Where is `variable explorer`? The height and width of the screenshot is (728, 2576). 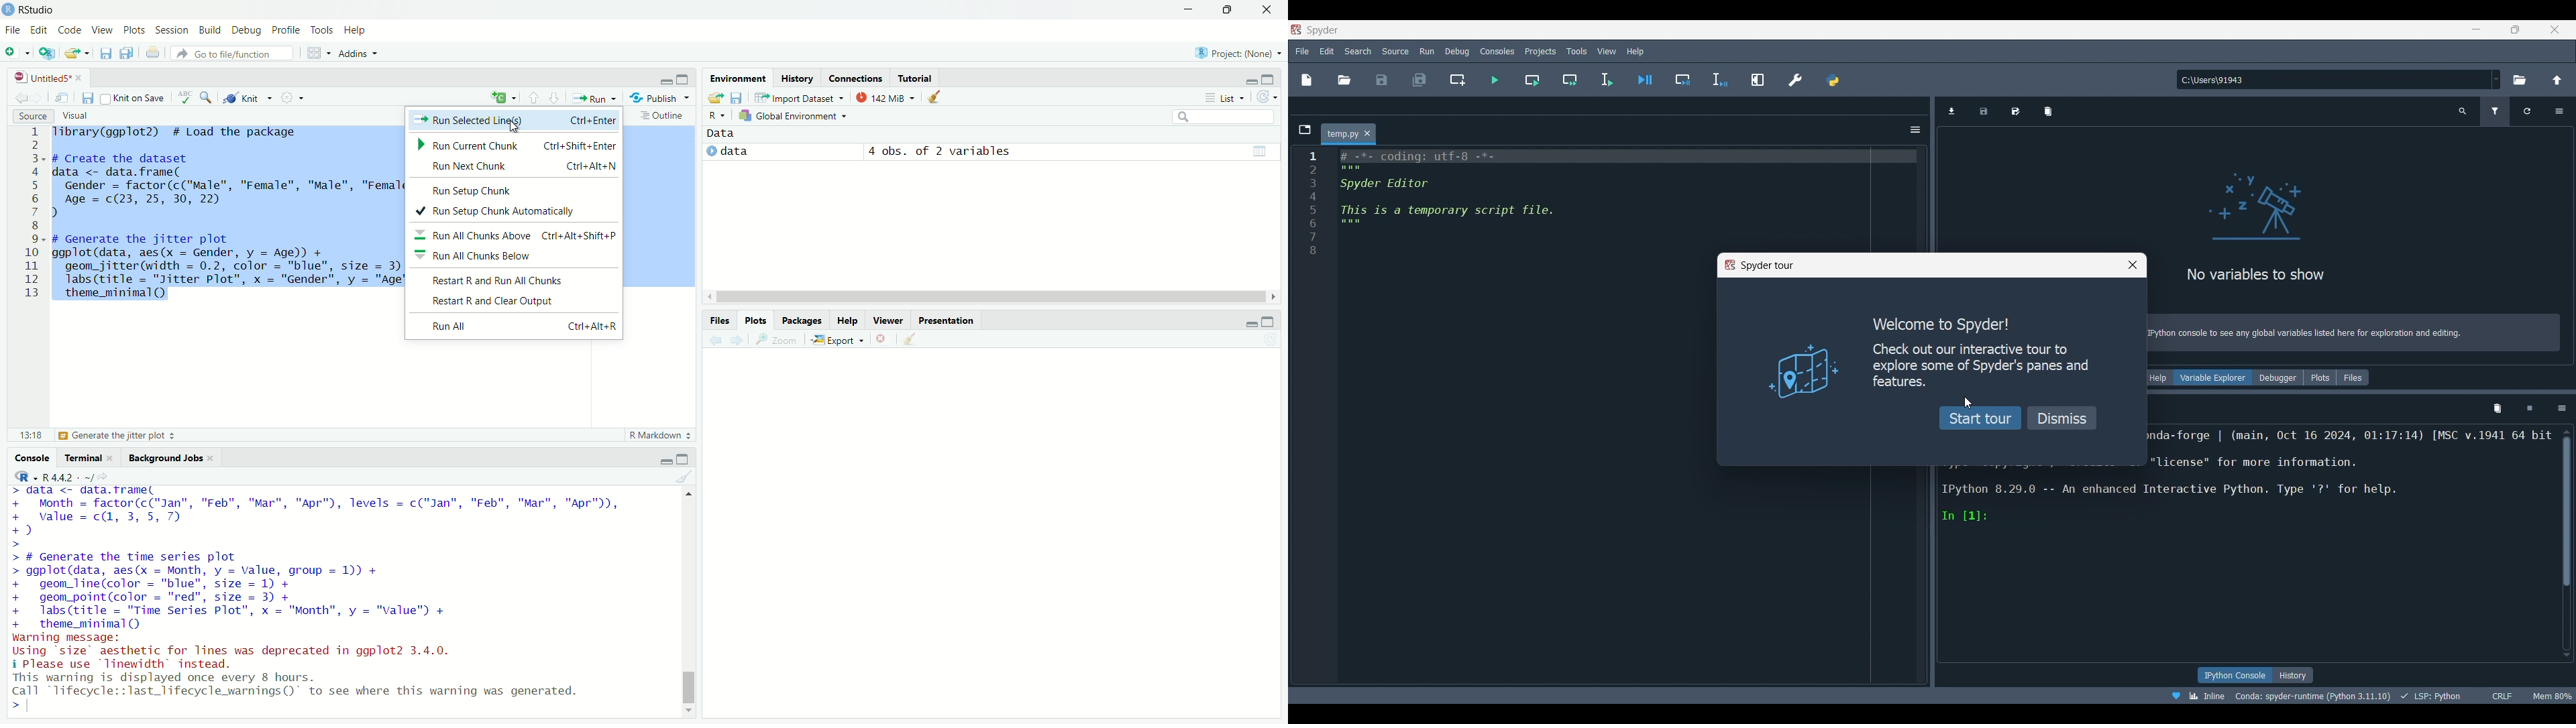 variable explorer is located at coordinates (2214, 375).